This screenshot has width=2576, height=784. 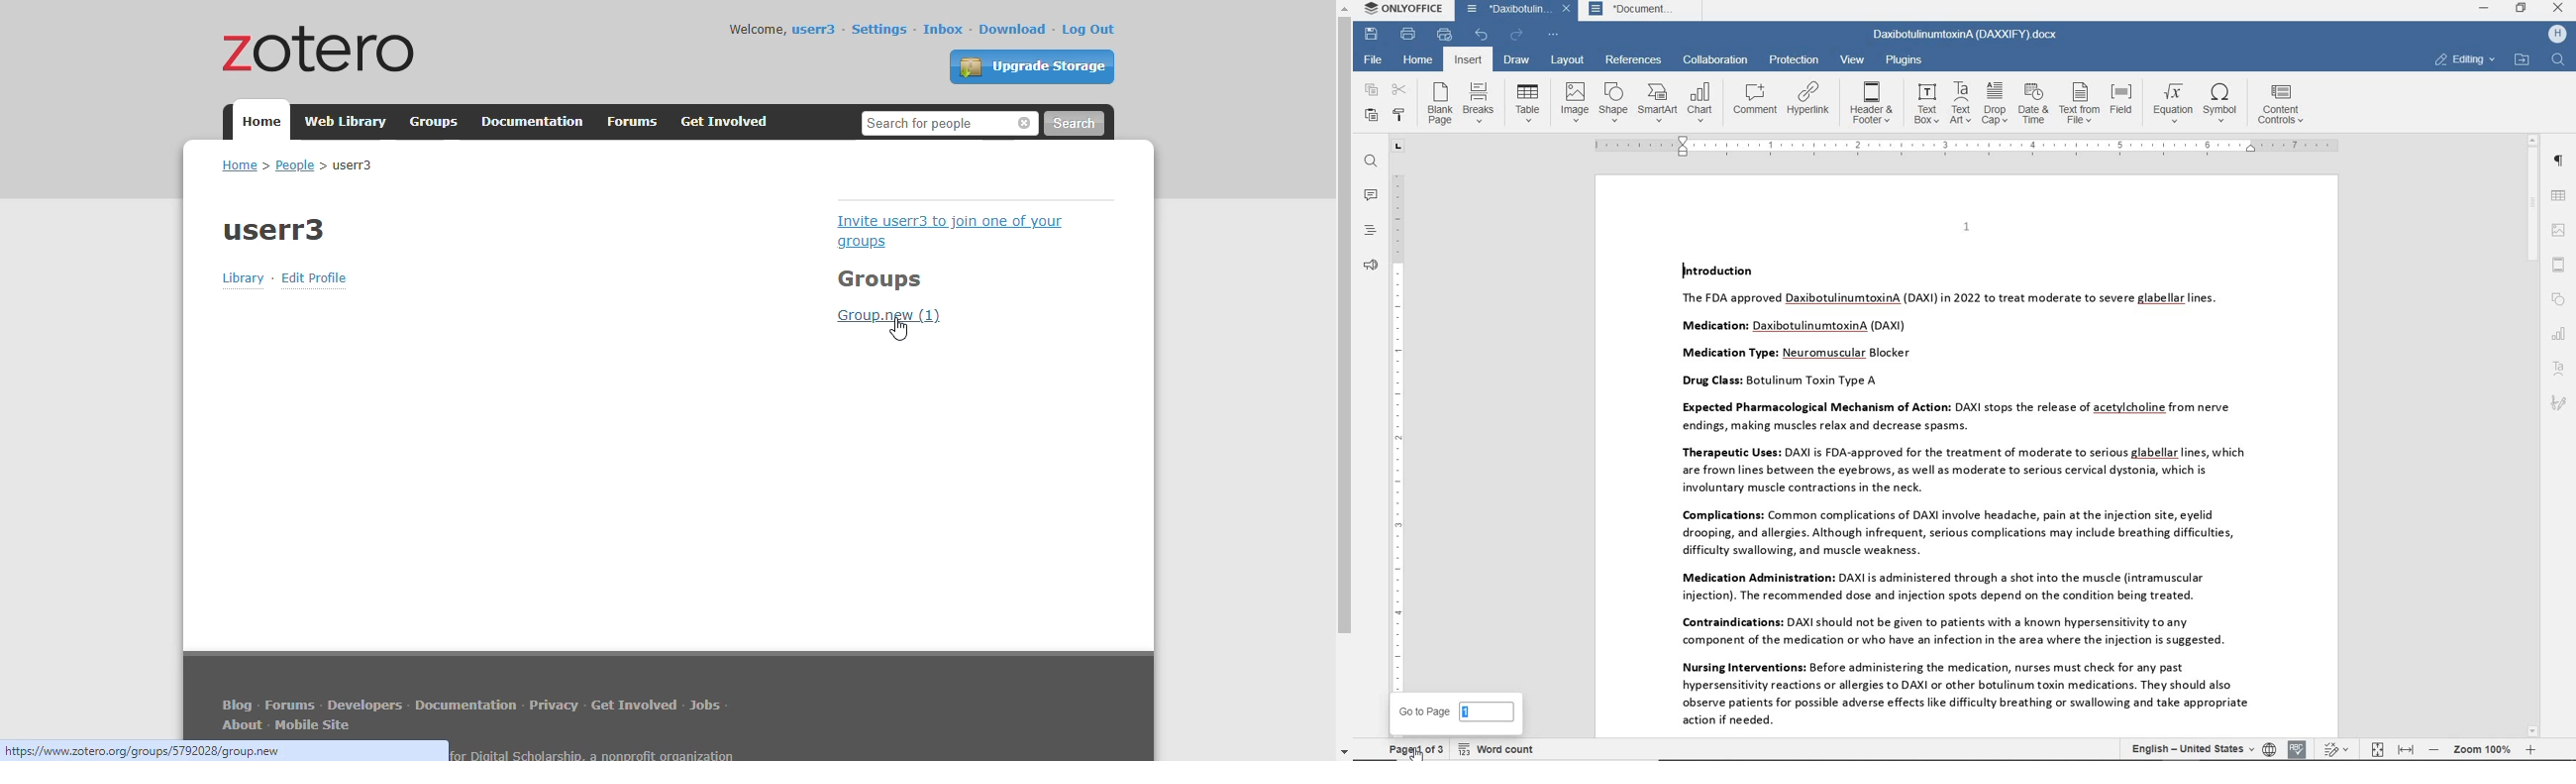 What do you see at coordinates (2534, 437) in the screenshot?
I see `scrollbar` at bounding box center [2534, 437].